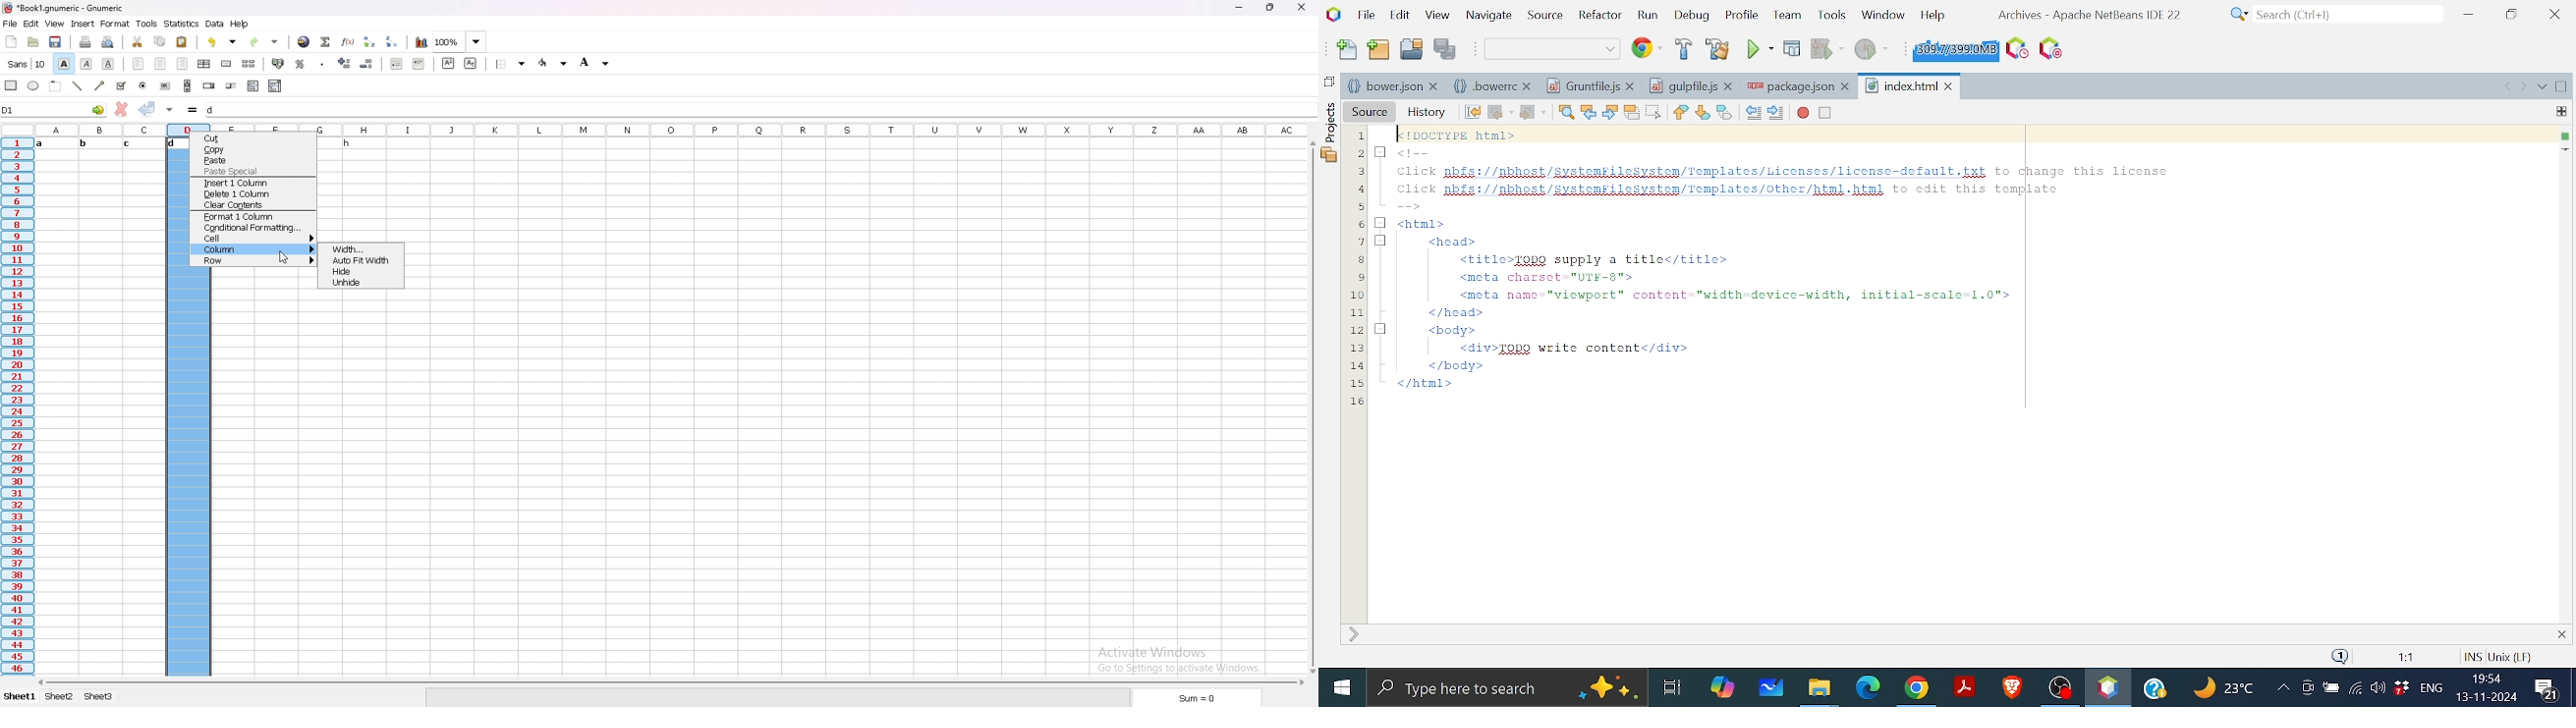 The width and height of the screenshot is (2576, 728). What do you see at coordinates (12, 42) in the screenshot?
I see `new` at bounding box center [12, 42].